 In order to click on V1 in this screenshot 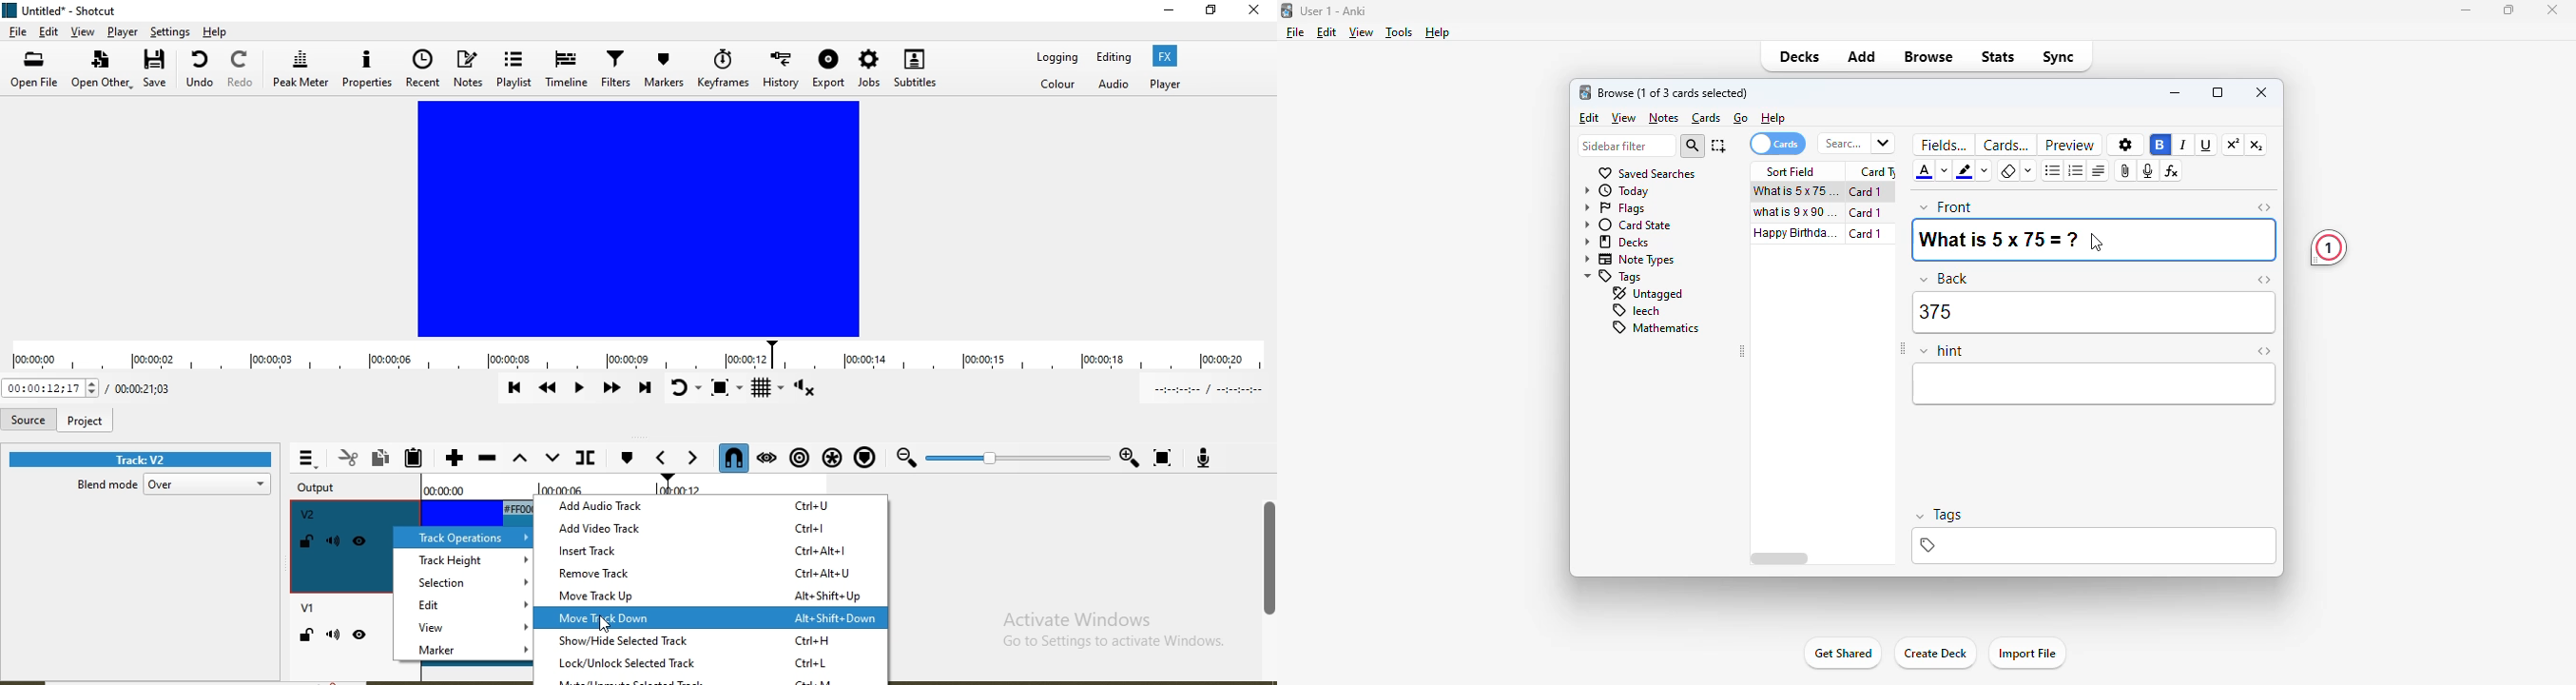, I will do `click(306, 610)`.